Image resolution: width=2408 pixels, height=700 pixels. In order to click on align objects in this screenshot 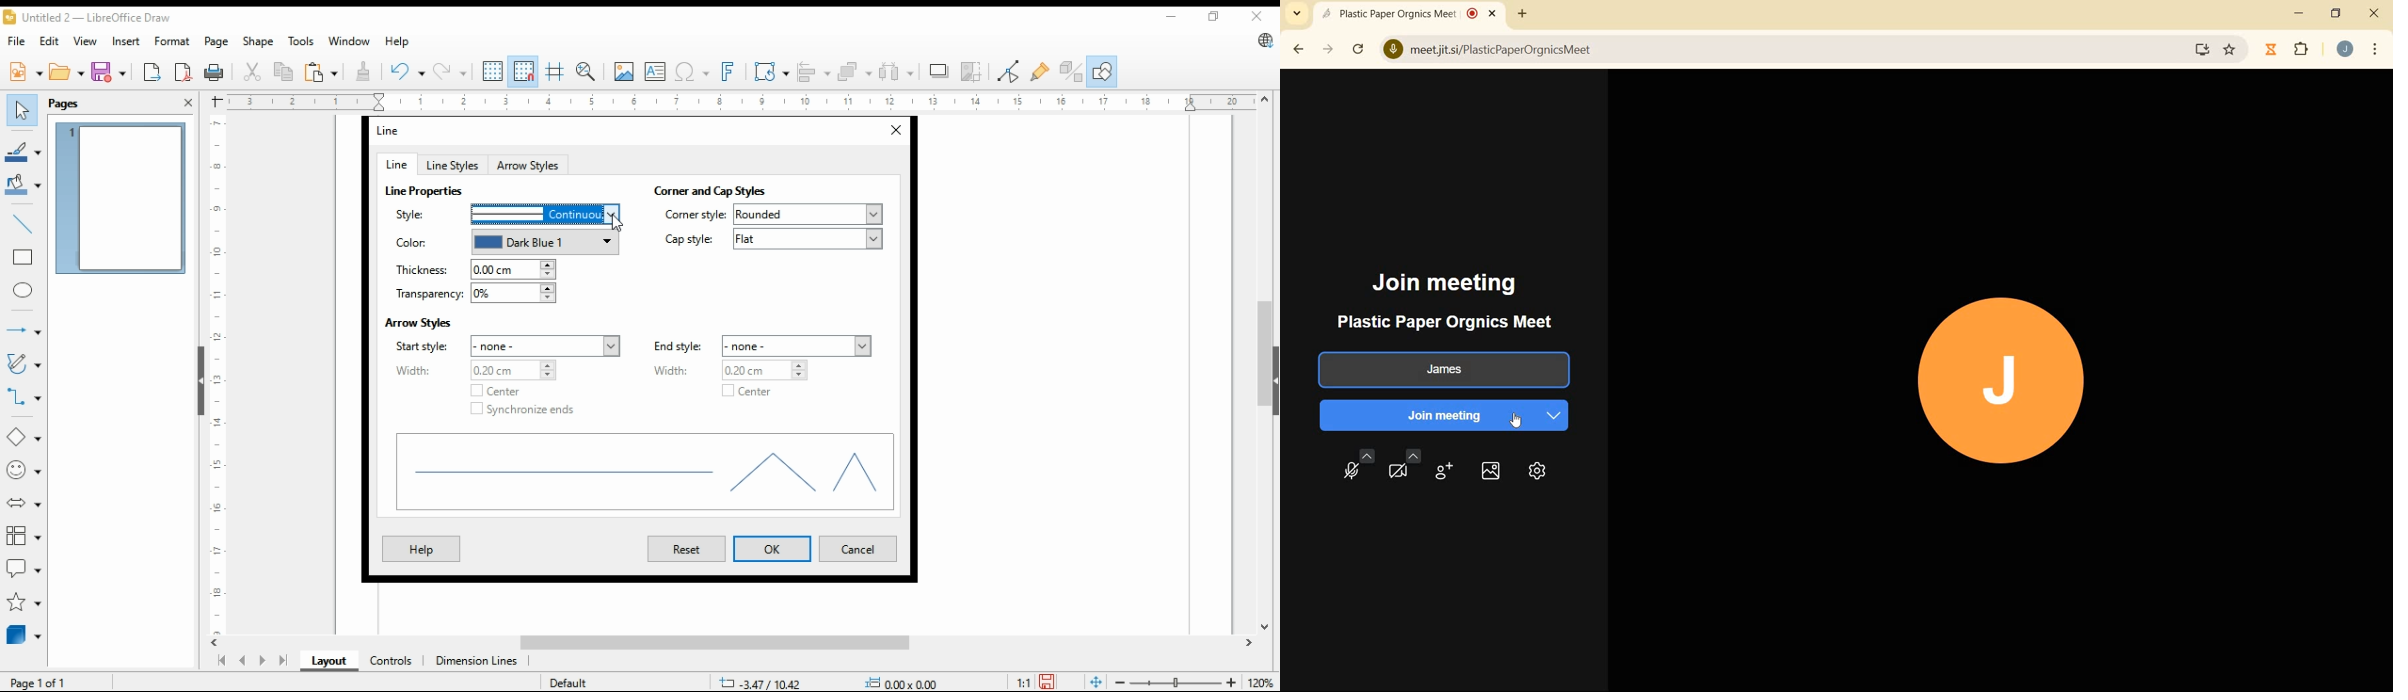, I will do `click(810, 70)`.